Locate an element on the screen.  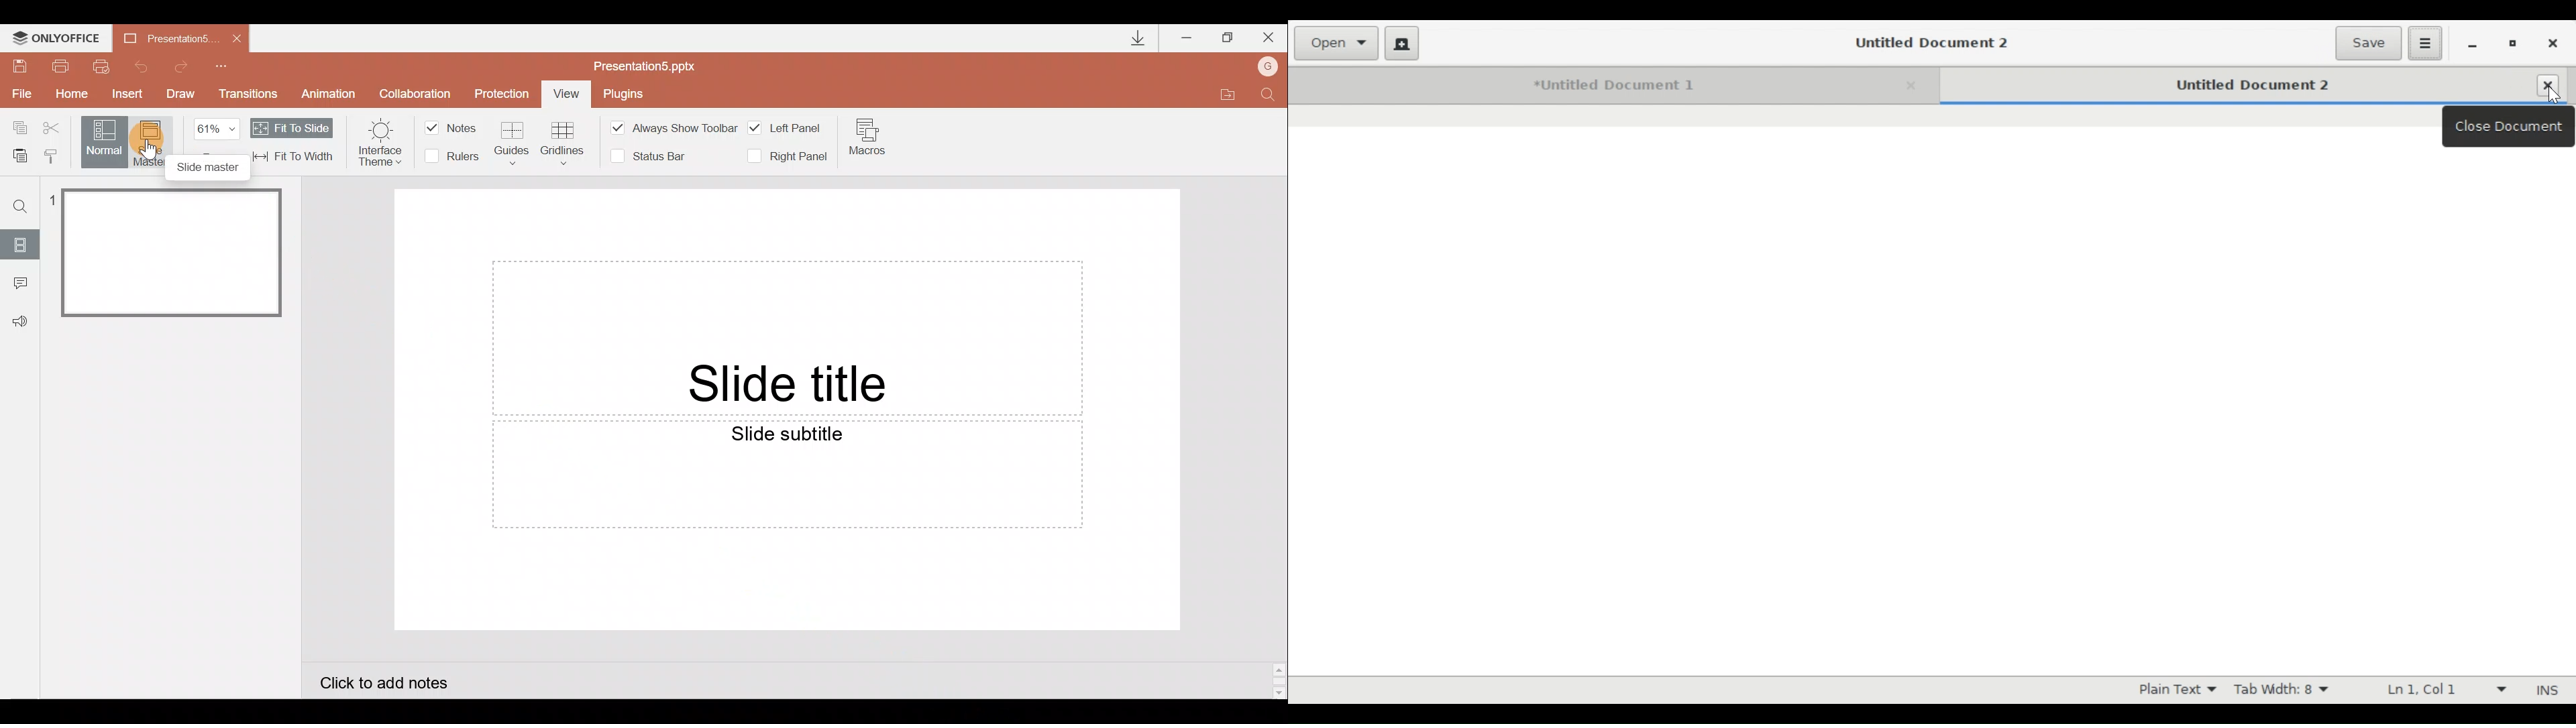
Find is located at coordinates (1269, 92).